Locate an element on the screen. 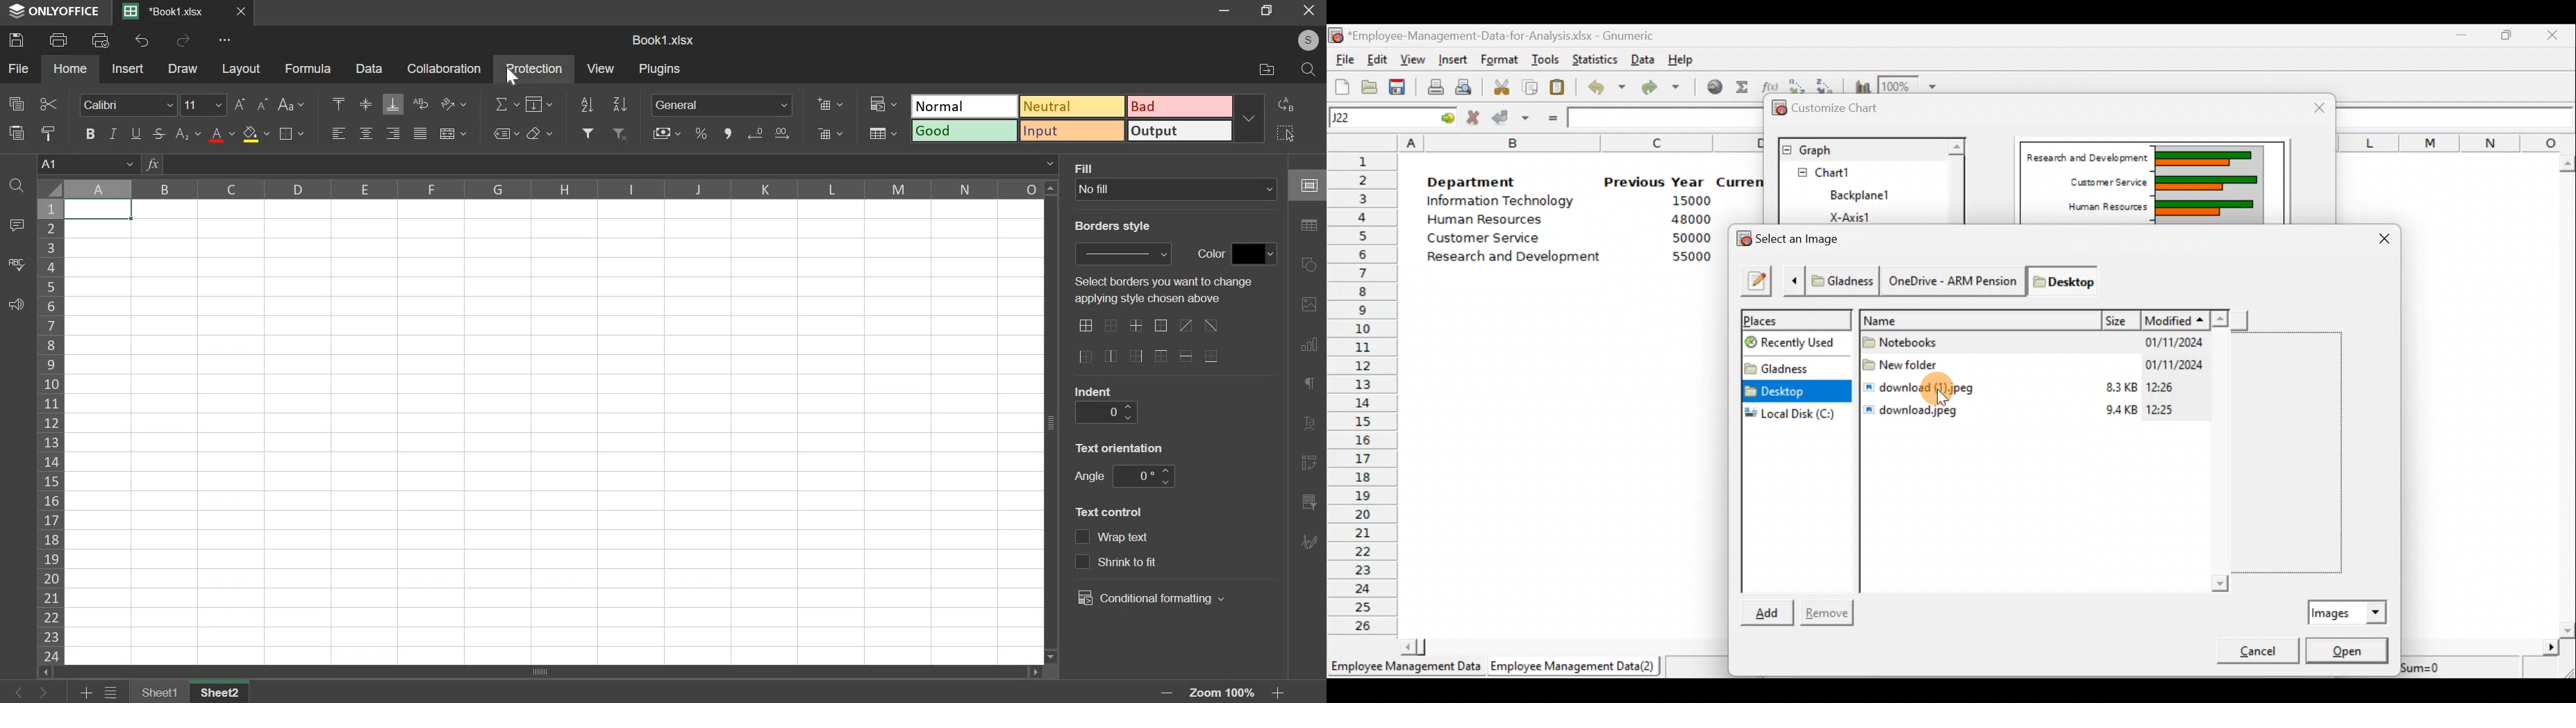  conditional formatting is located at coordinates (1150, 598).